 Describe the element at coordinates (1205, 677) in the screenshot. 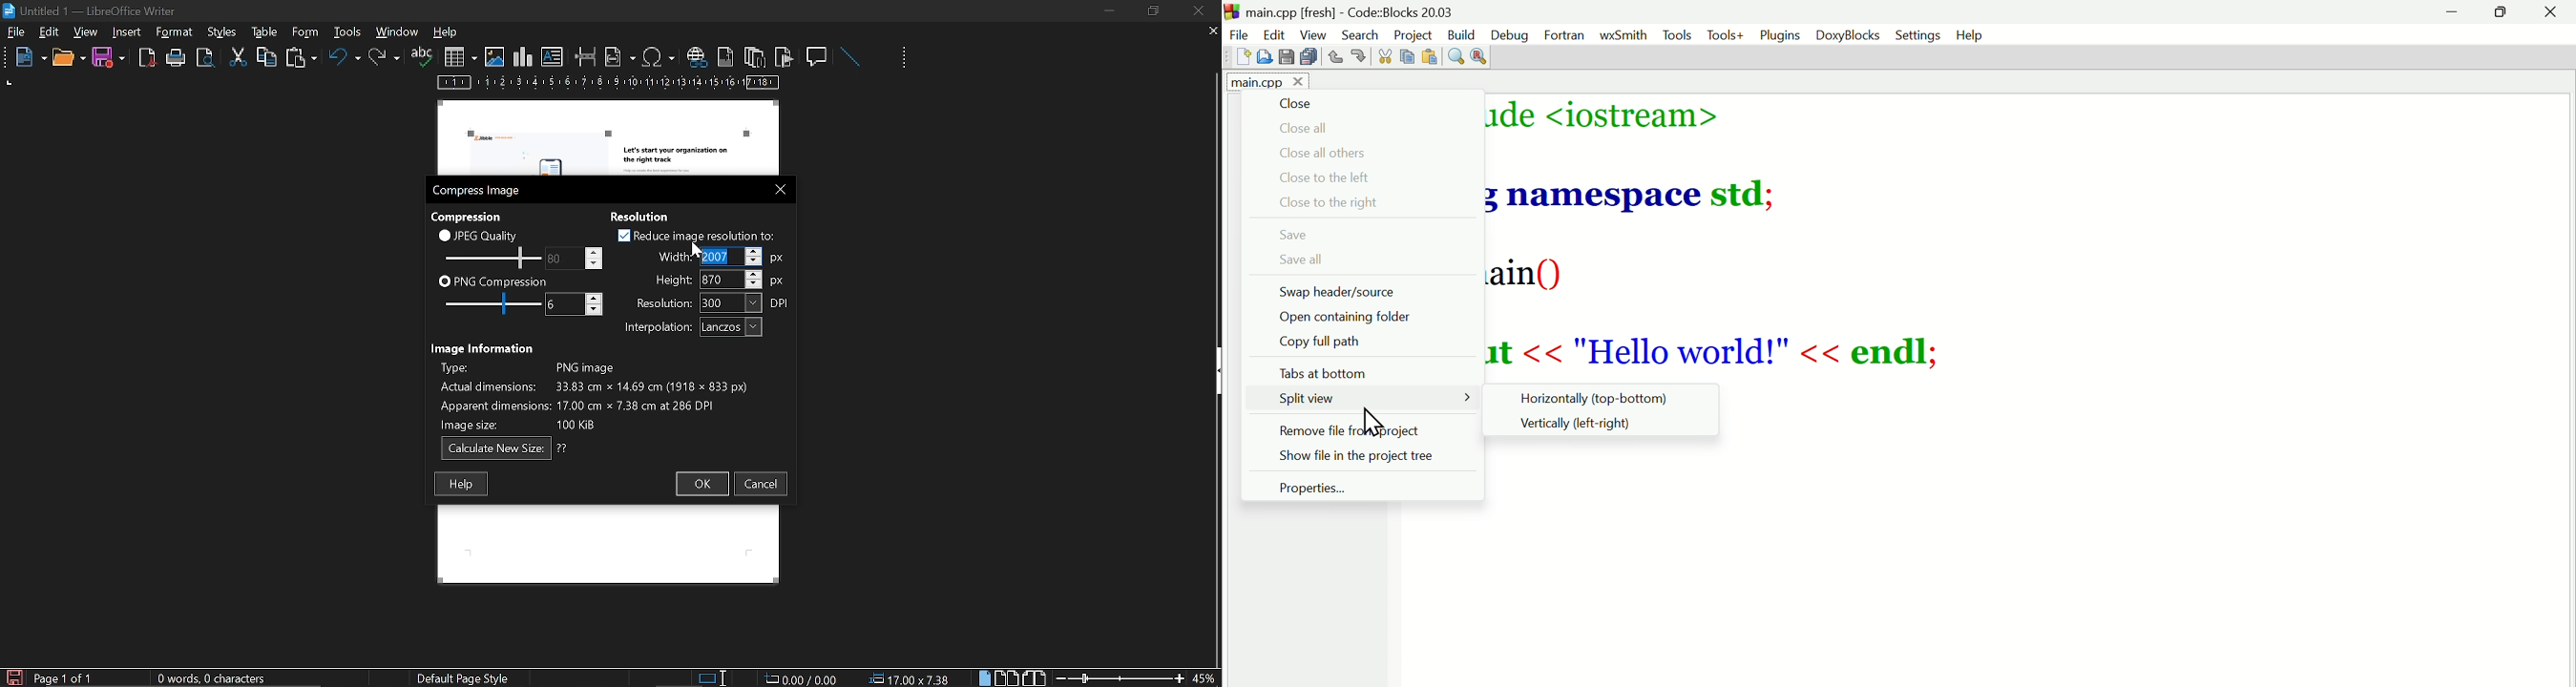

I see `current zoom` at that location.